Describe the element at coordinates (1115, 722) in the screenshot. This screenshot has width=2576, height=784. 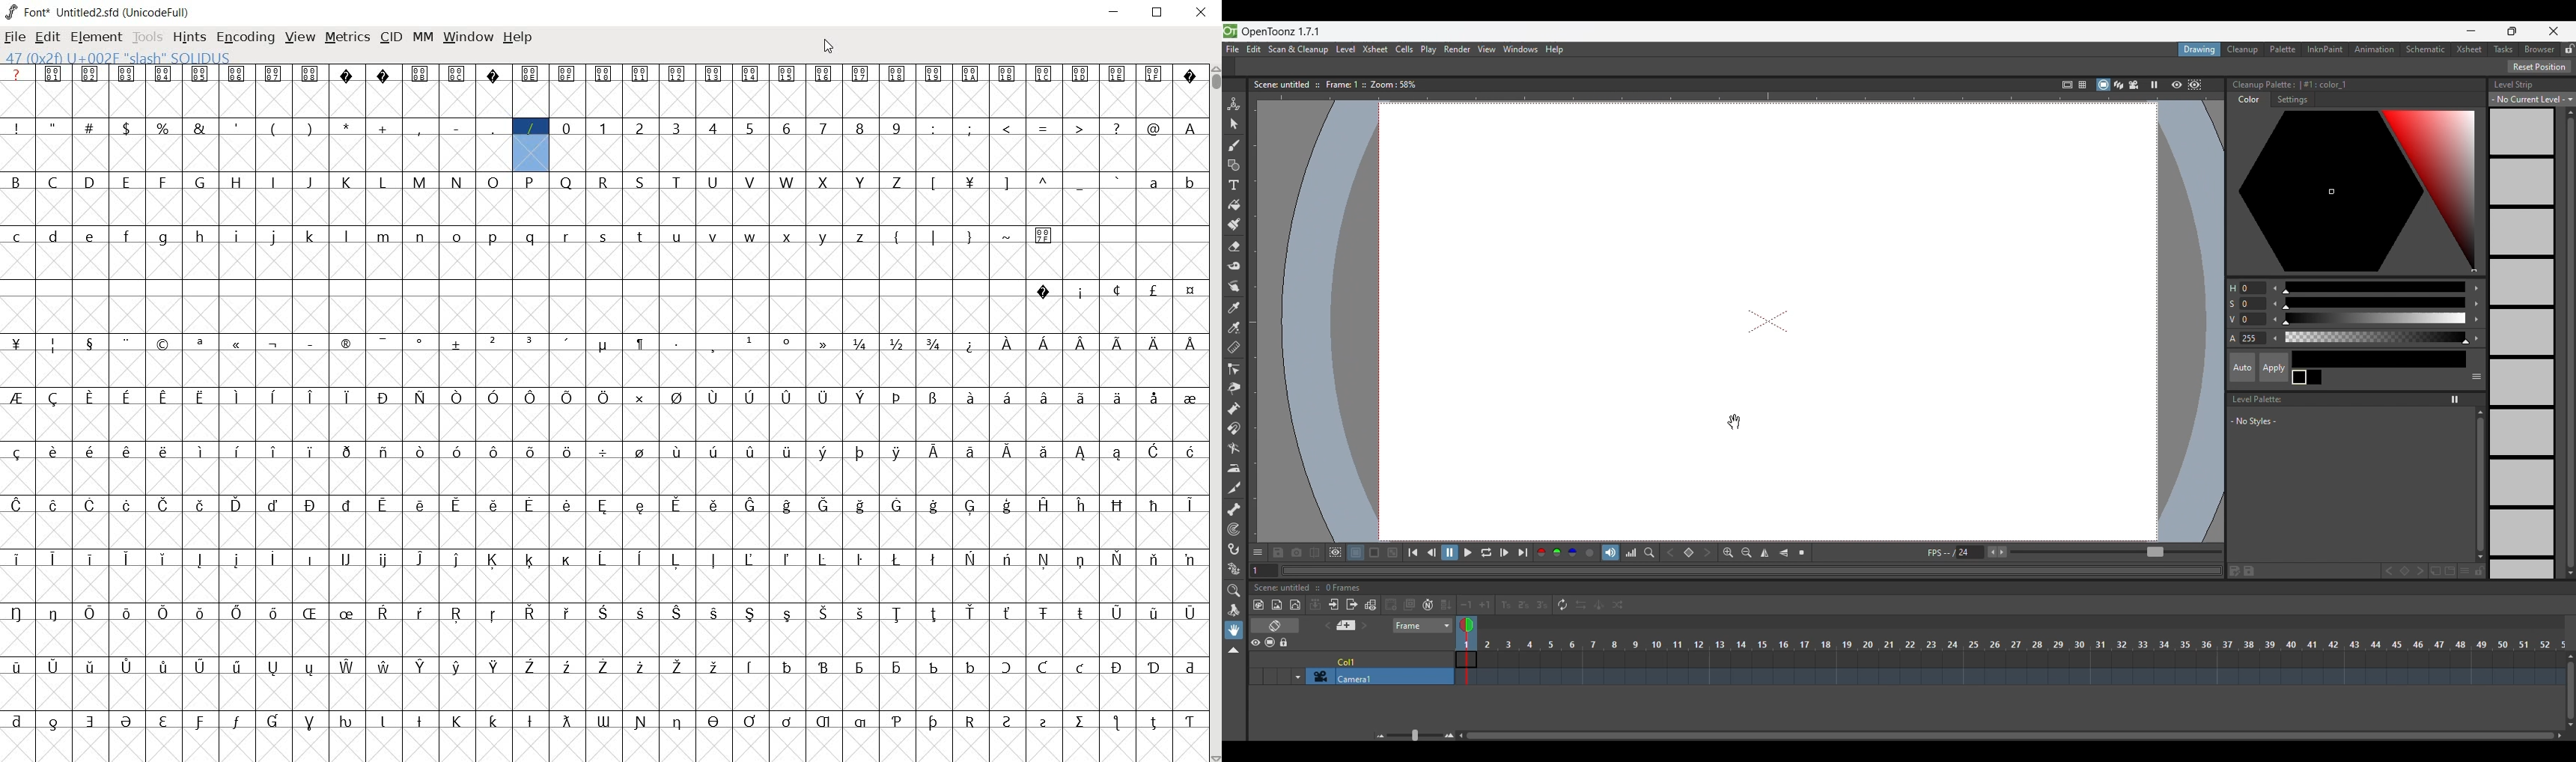
I see `glyph` at that location.